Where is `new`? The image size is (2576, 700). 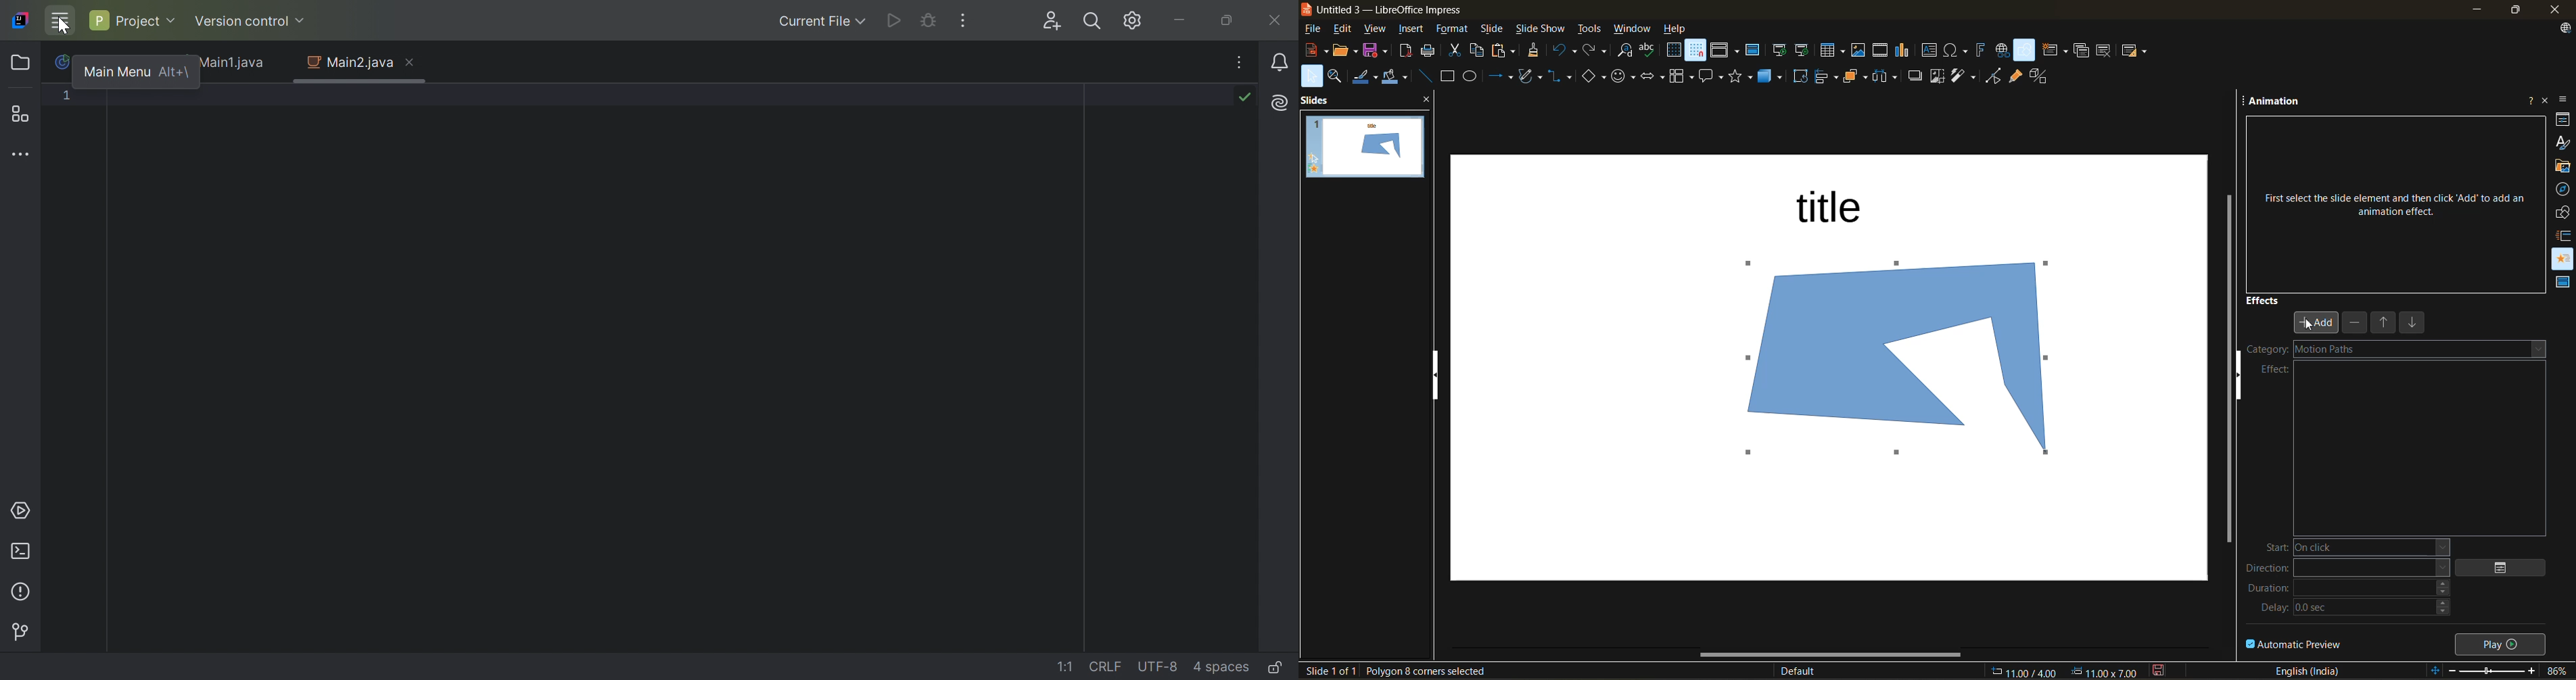 new is located at coordinates (1314, 50).